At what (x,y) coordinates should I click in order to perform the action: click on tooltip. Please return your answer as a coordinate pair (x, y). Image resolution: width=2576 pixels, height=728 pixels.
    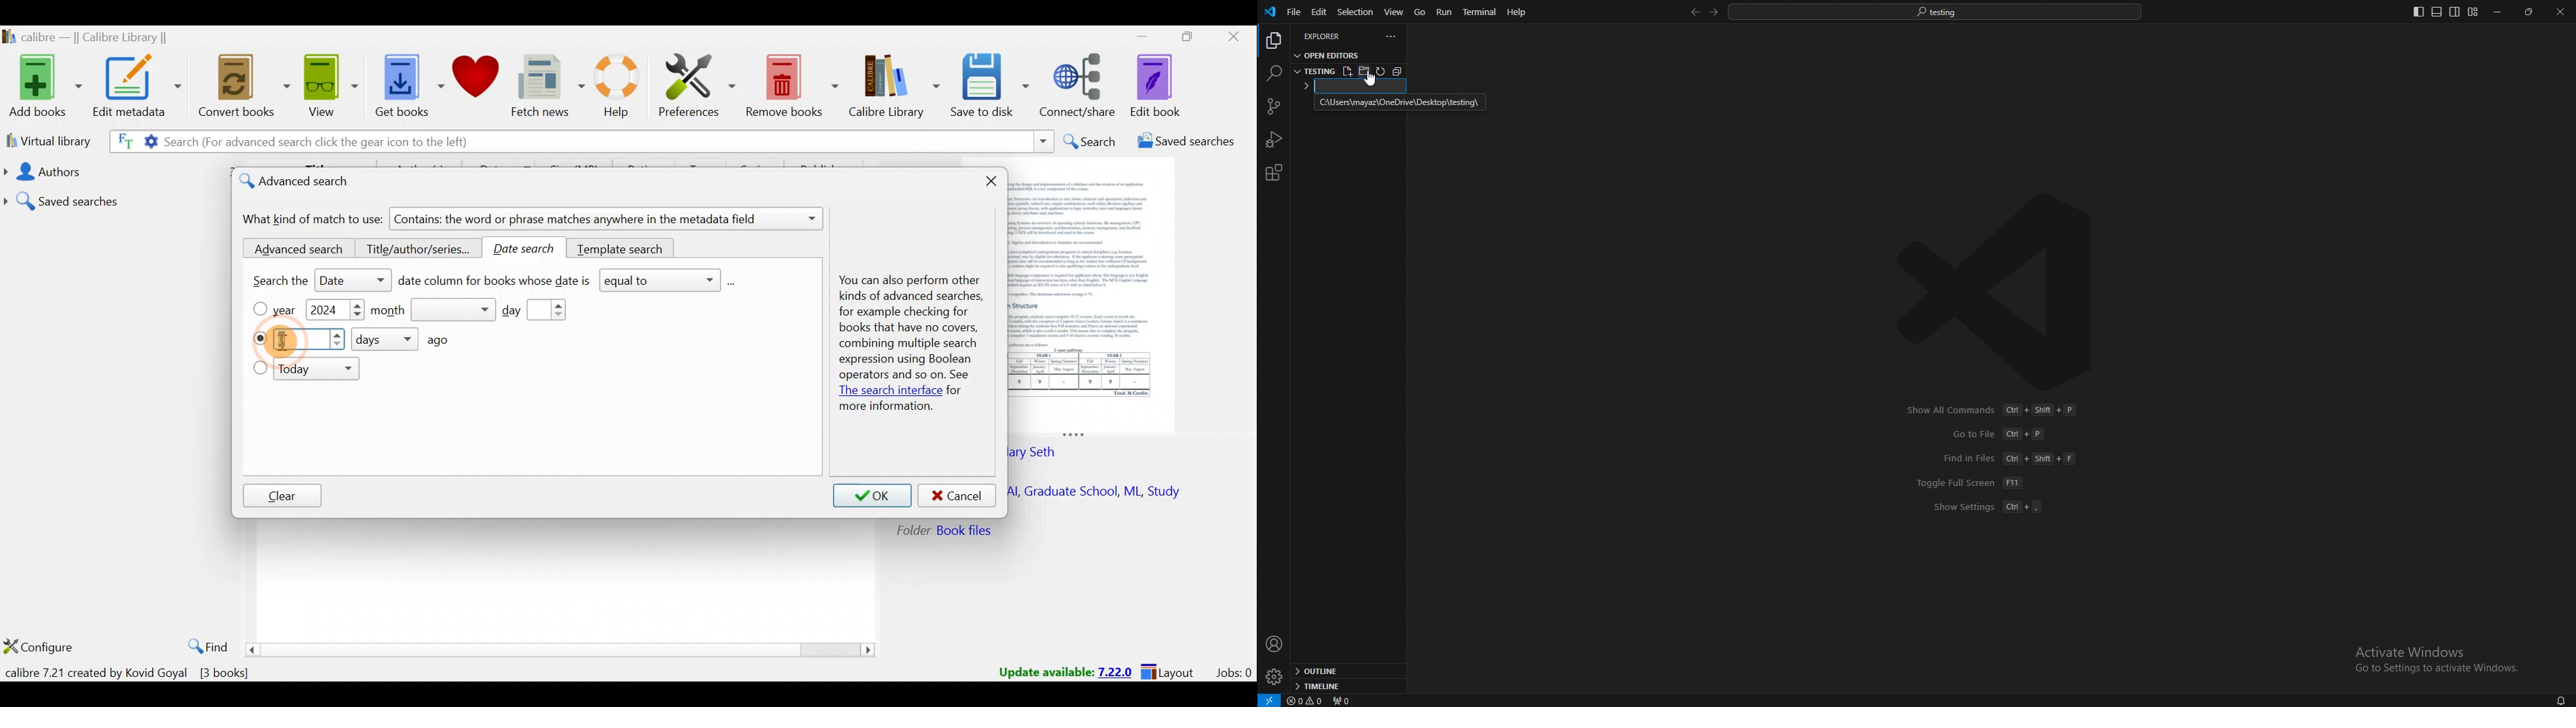
    Looking at the image, I should click on (1399, 103).